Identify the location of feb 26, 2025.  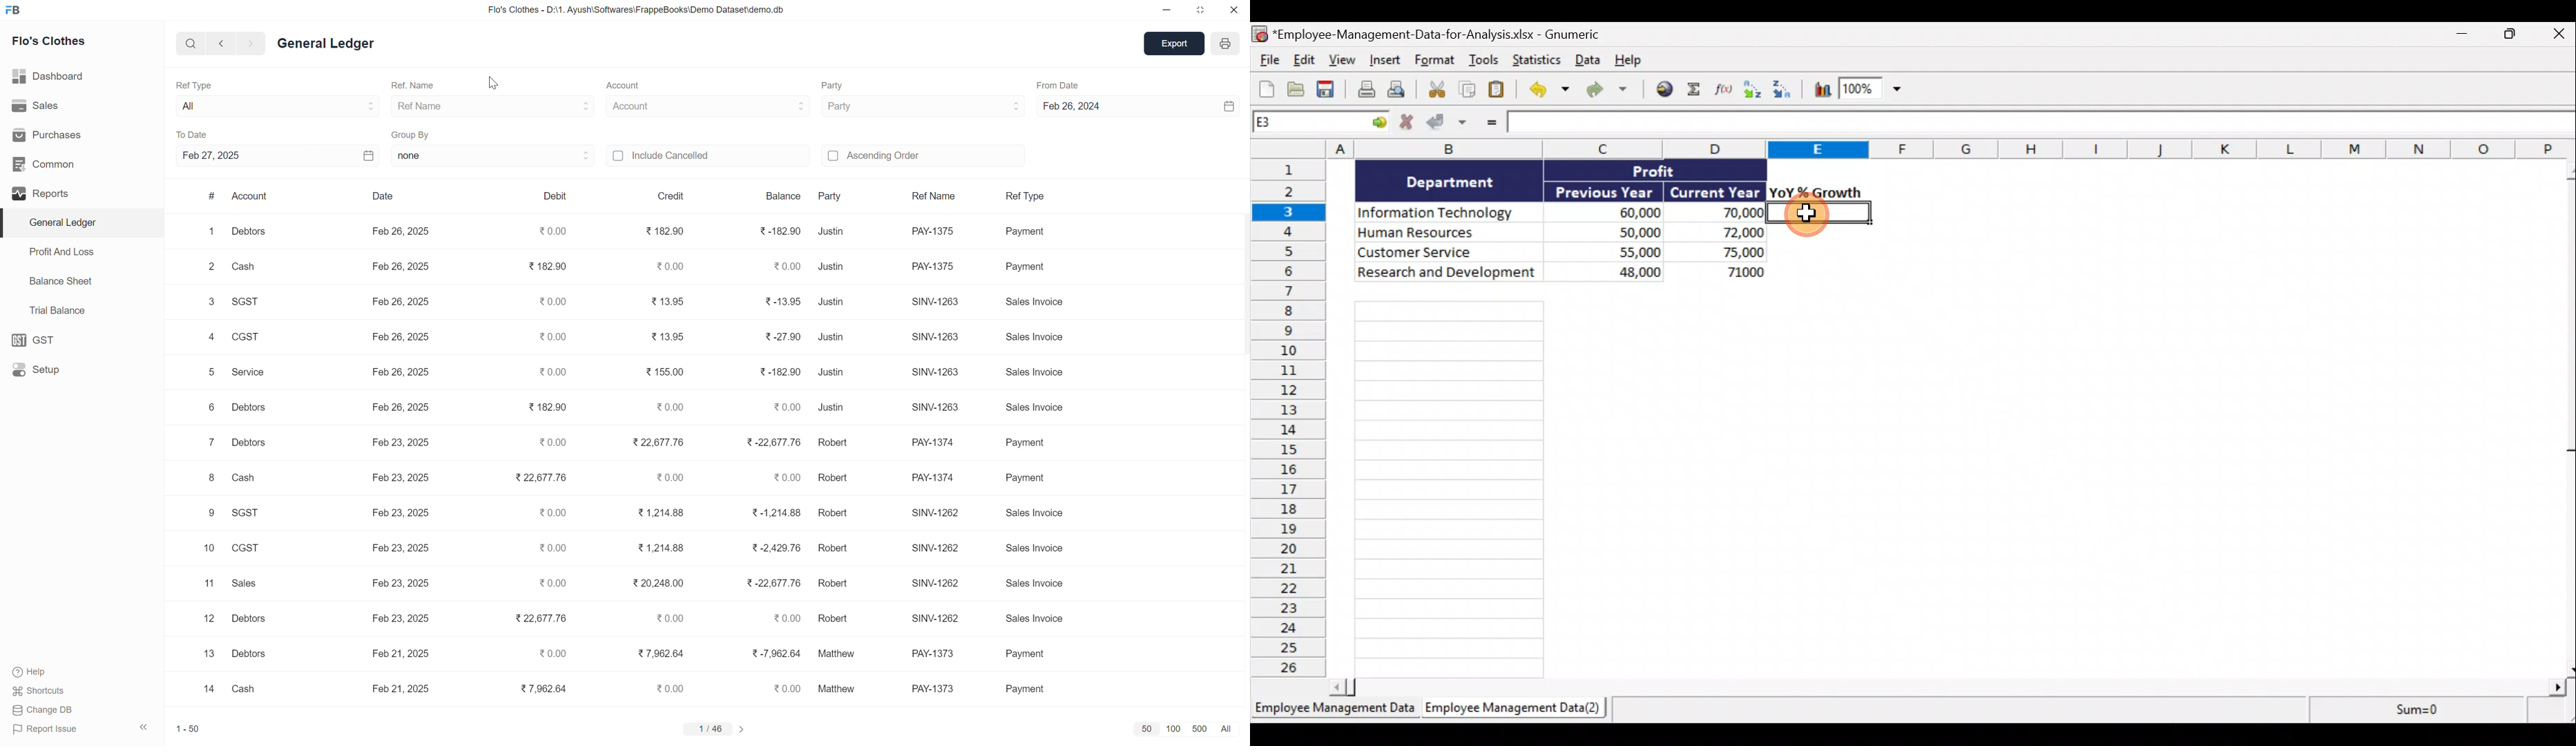
(402, 299).